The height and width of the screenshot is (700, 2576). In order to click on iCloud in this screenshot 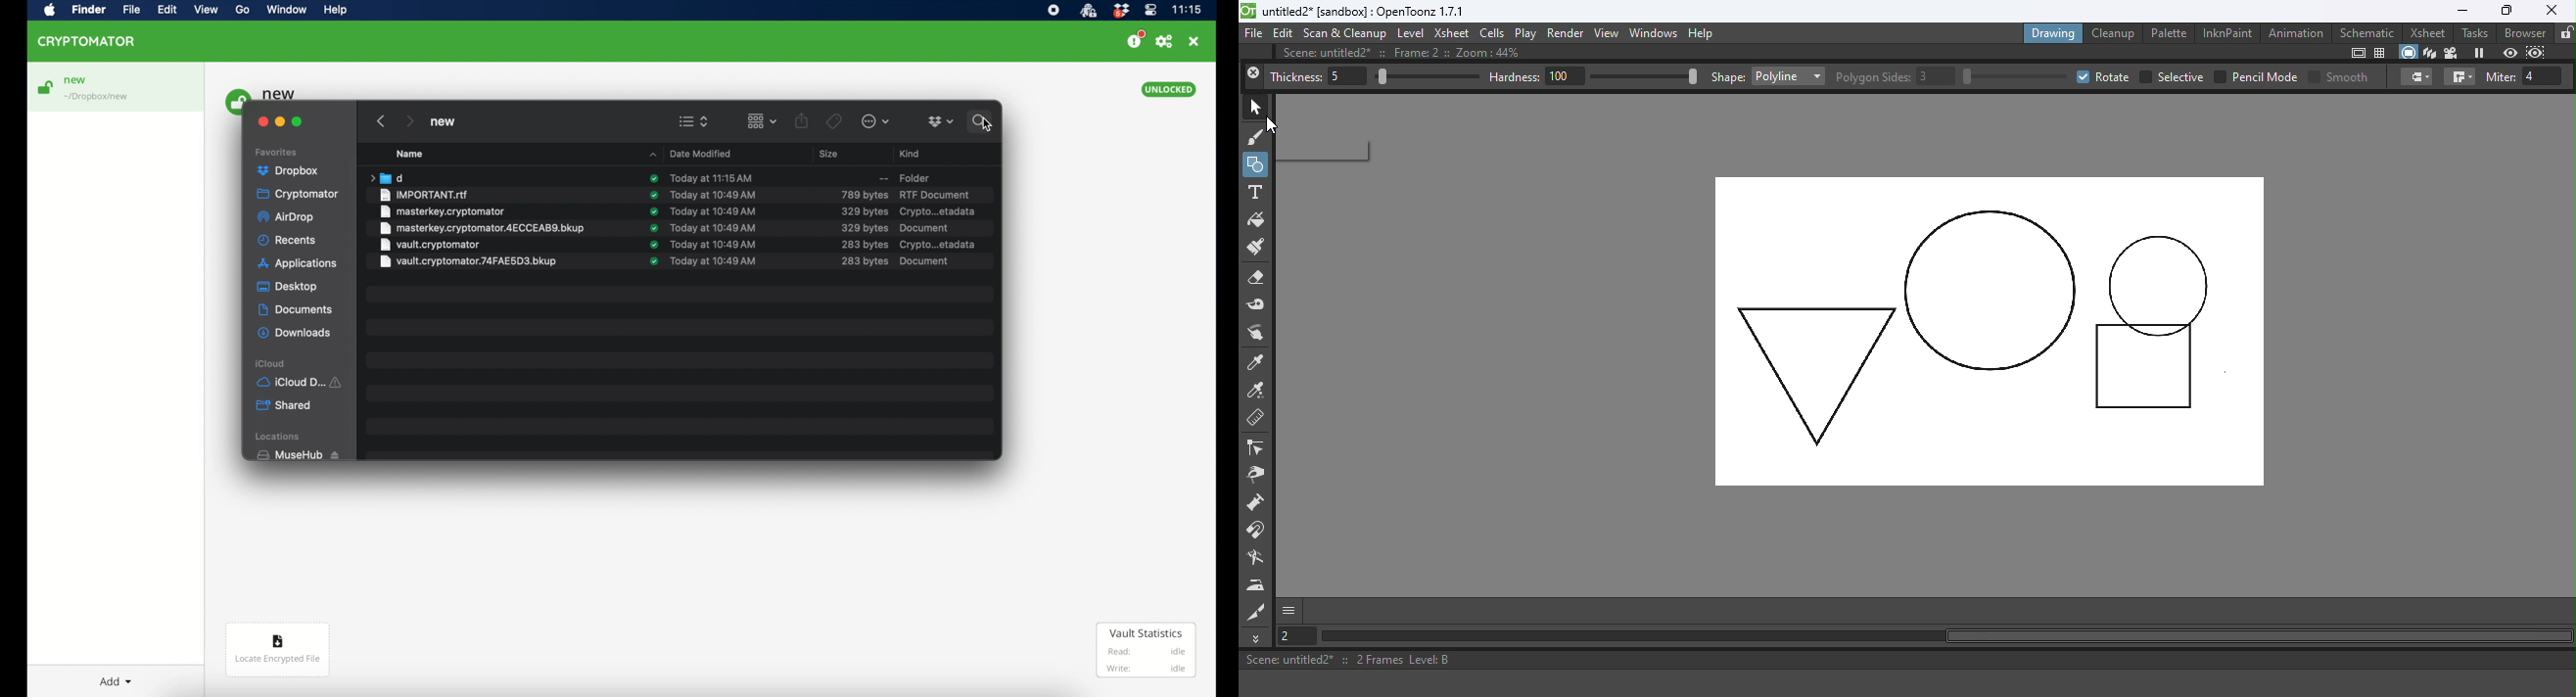, I will do `click(271, 364)`.